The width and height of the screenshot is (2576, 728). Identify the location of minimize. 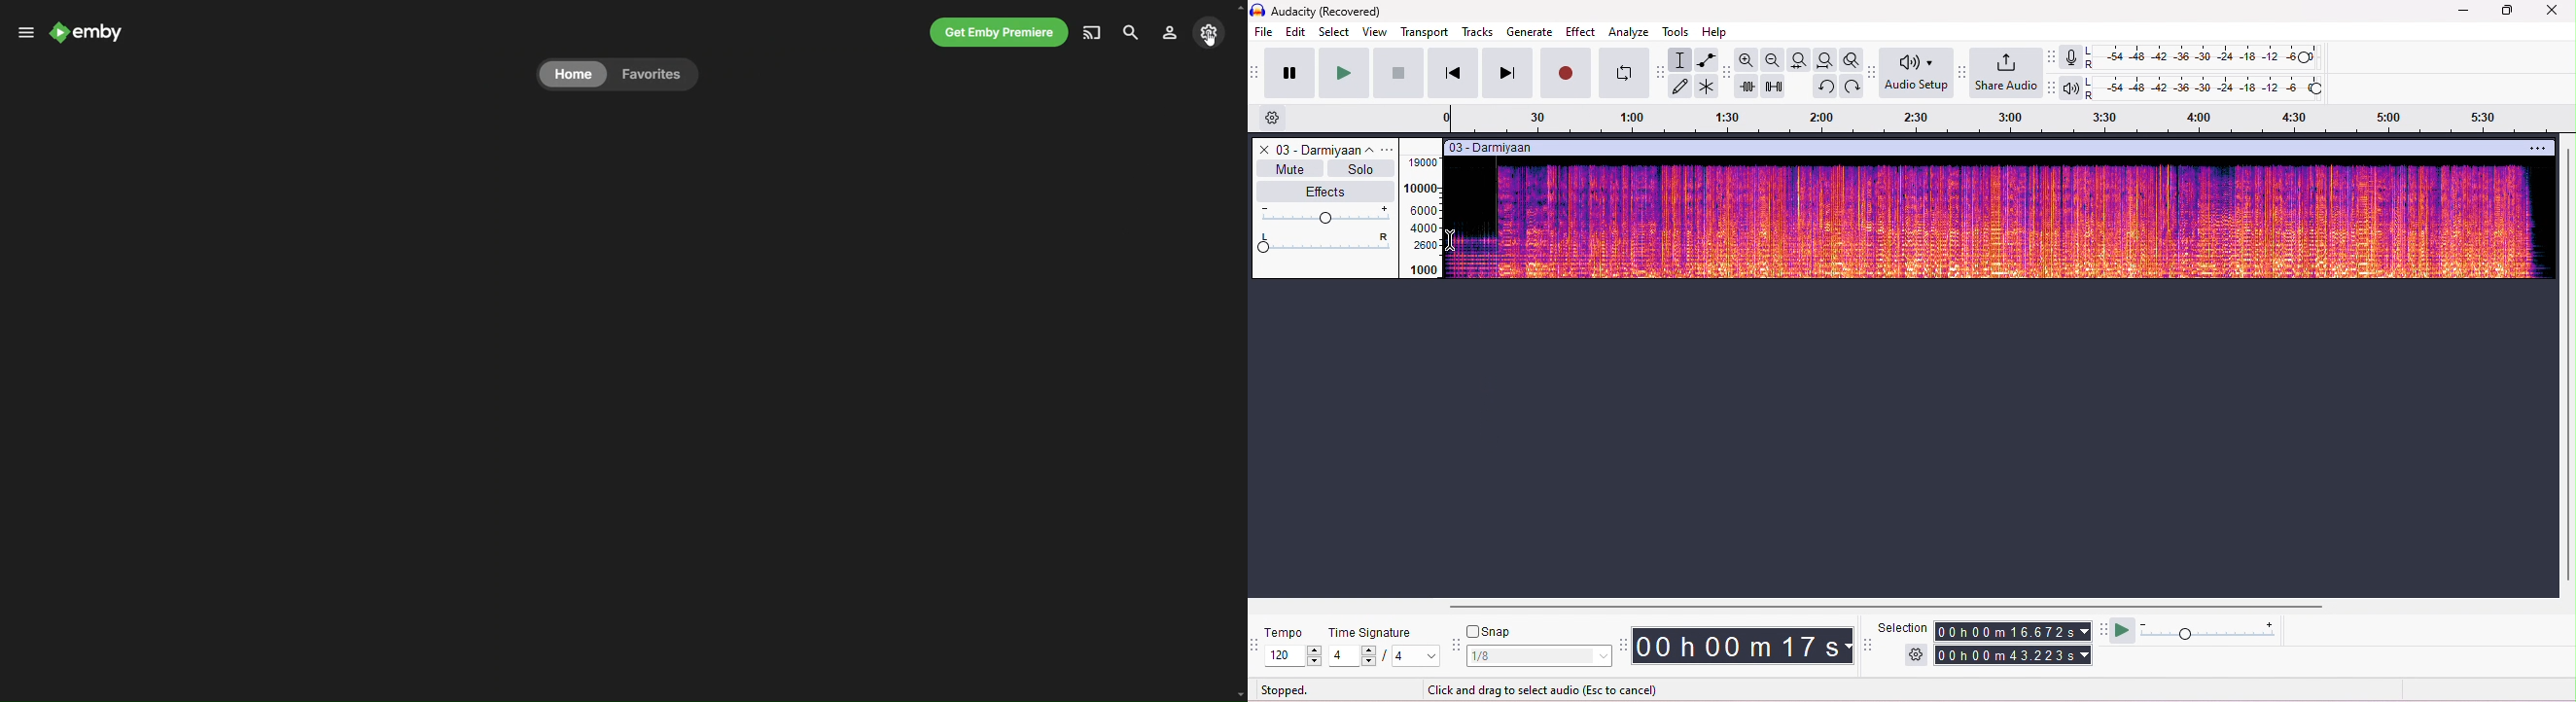
(2463, 14).